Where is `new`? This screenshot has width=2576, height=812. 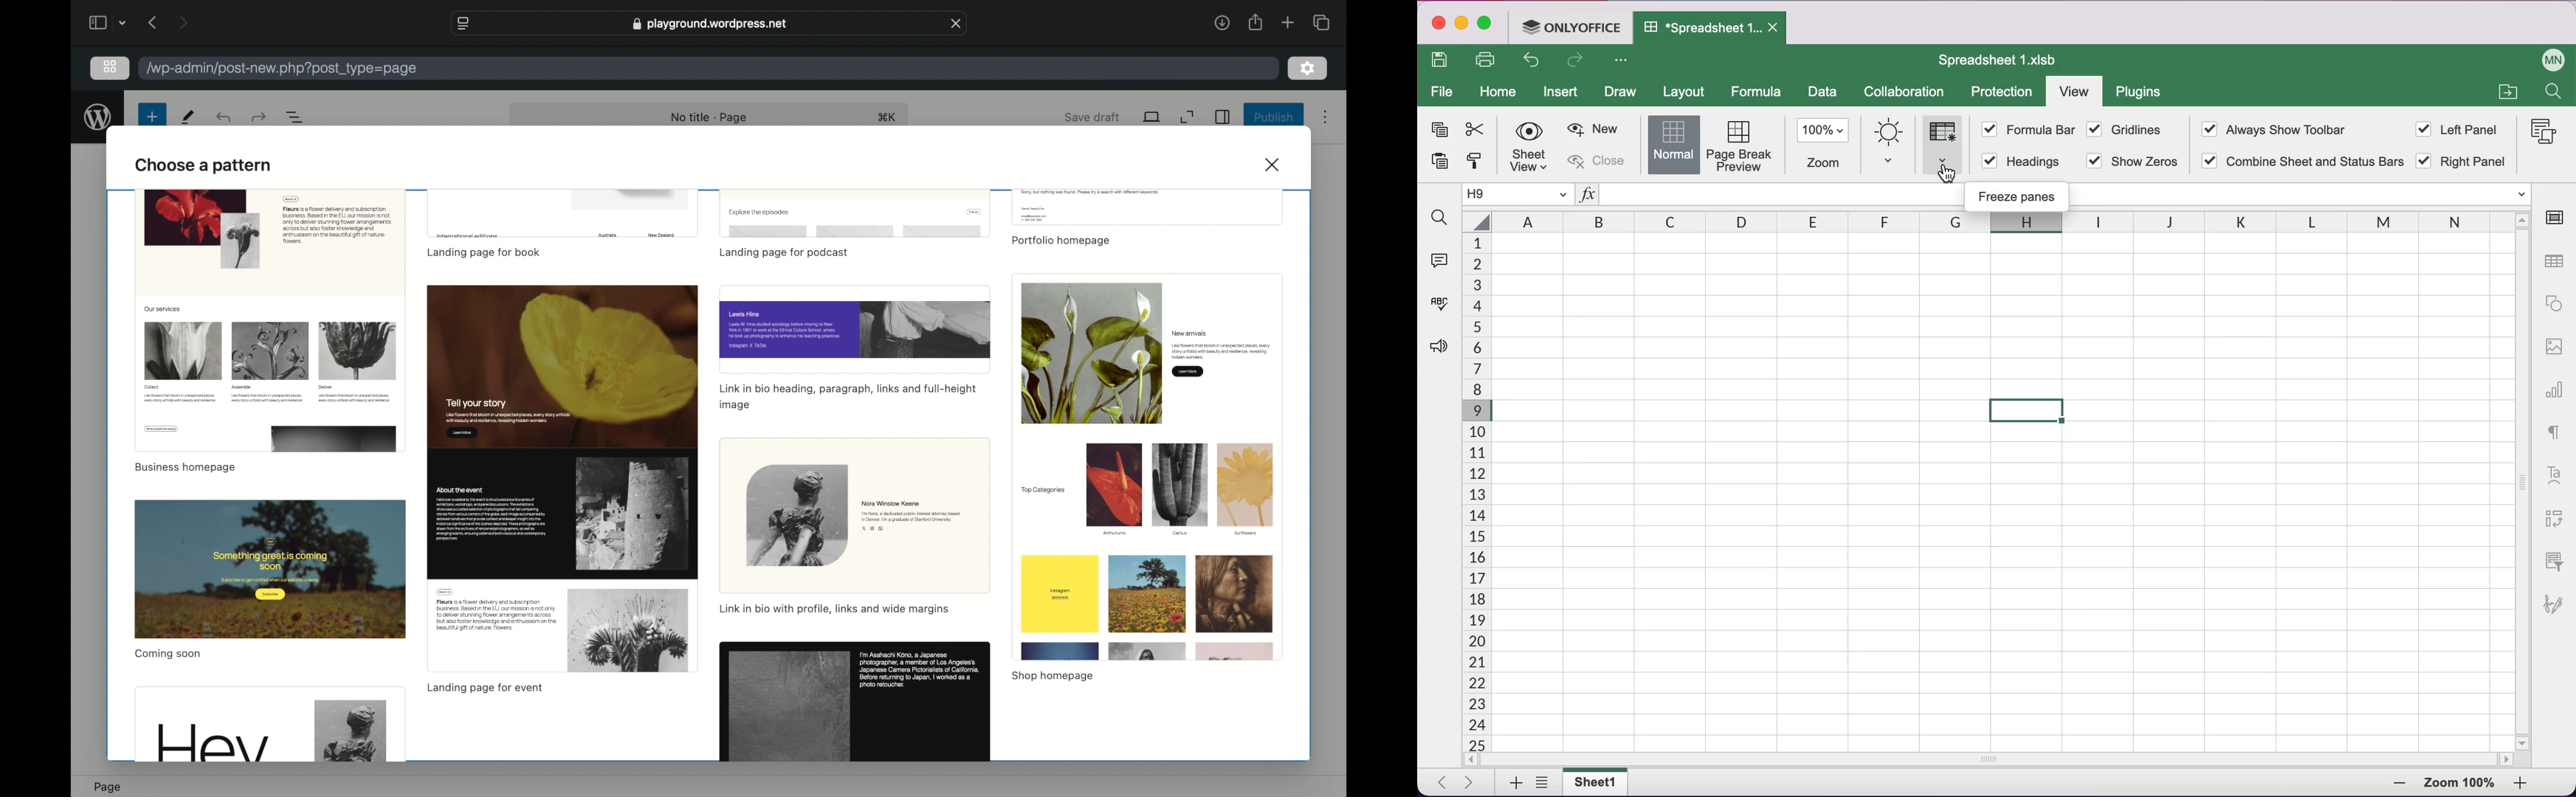 new is located at coordinates (151, 117).